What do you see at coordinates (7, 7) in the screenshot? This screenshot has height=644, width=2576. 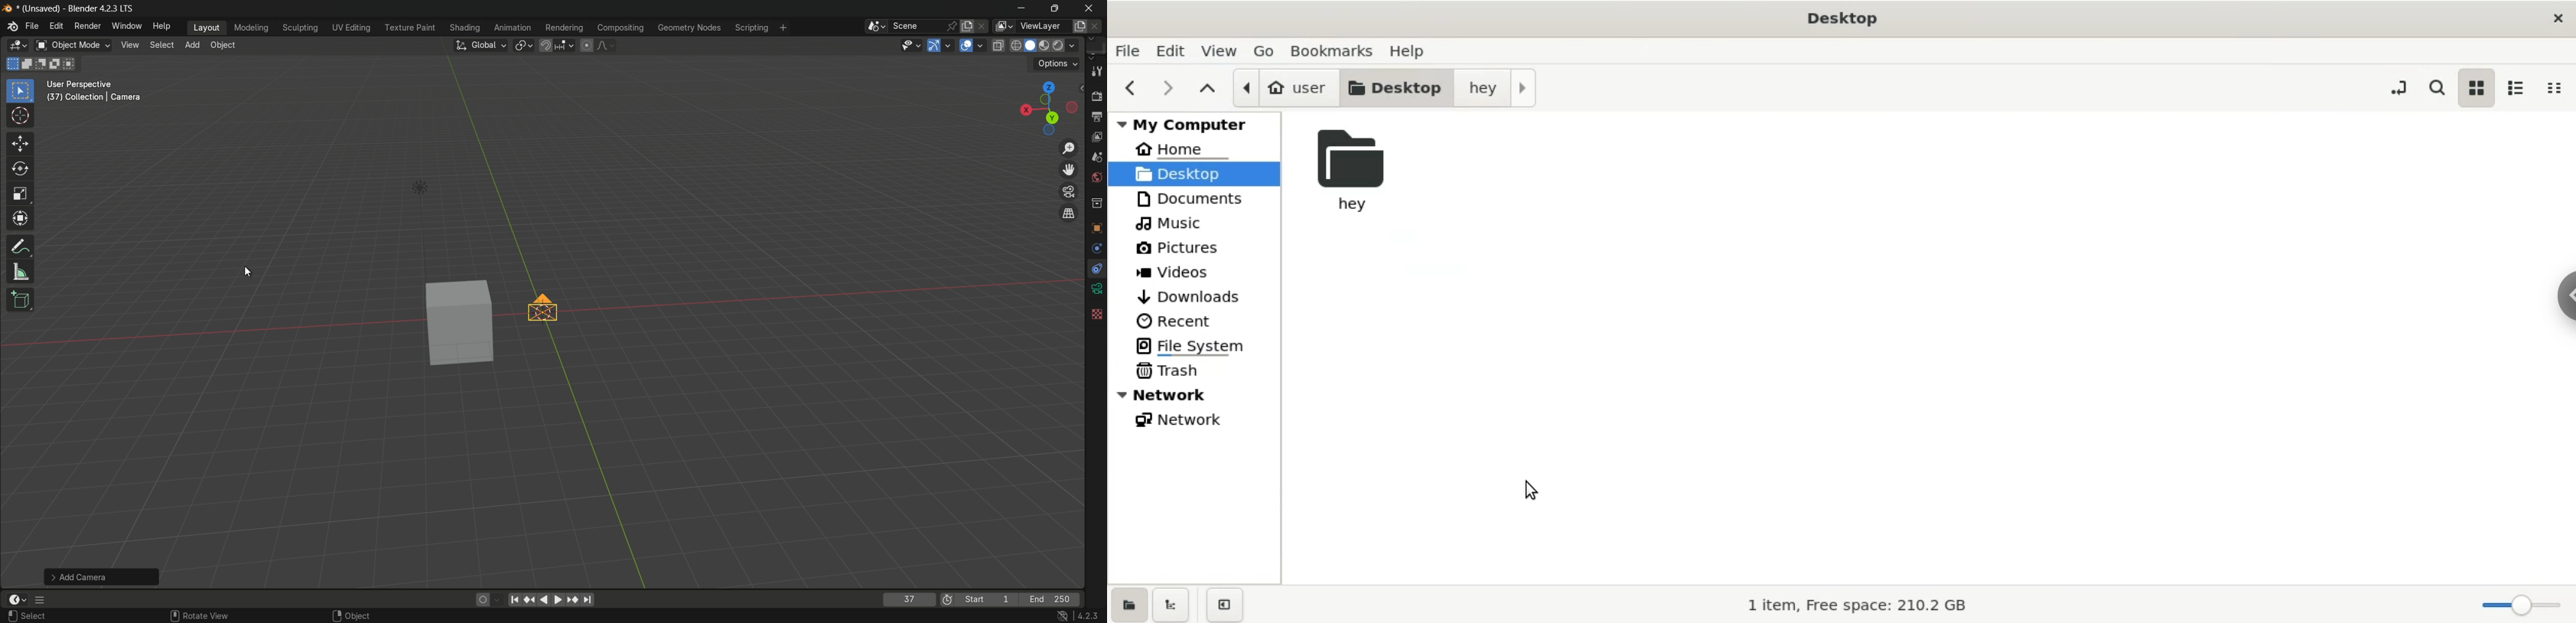 I see `logo` at bounding box center [7, 7].